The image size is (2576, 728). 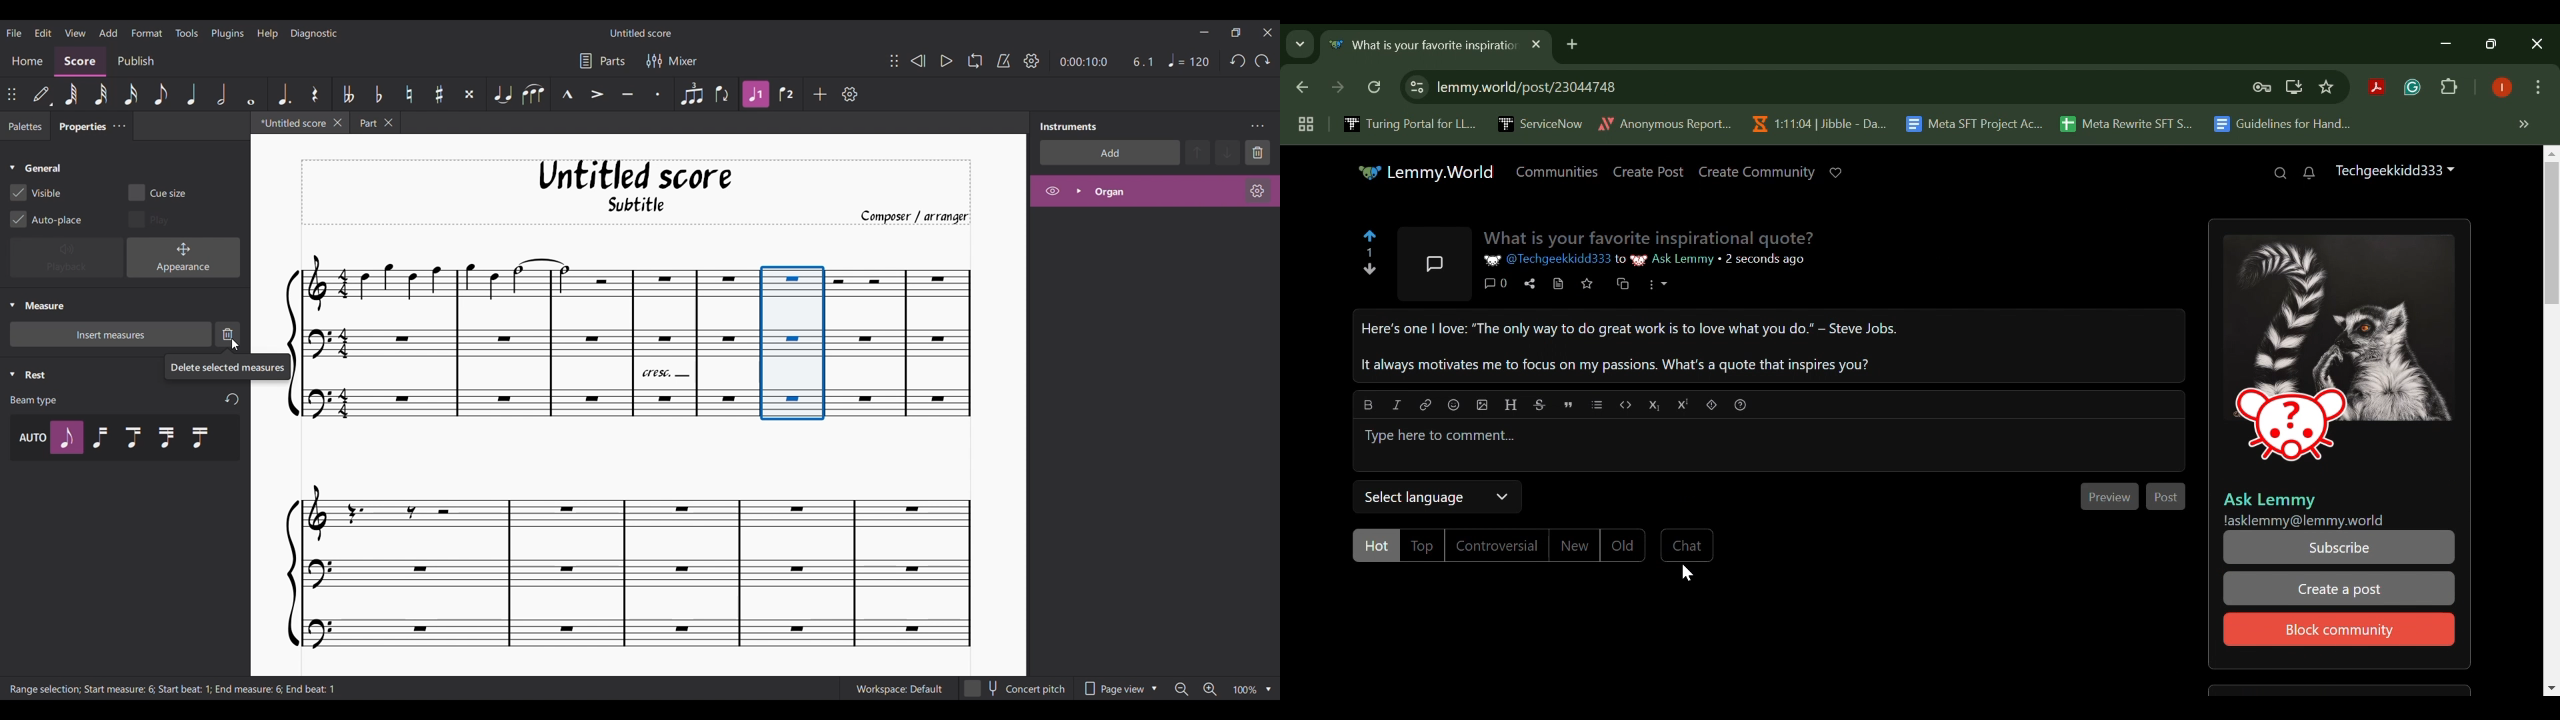 What do you see at coordinates (149, 220) in the screenshot?
I see `Toggle for Play` at bounding box center [149, 220].